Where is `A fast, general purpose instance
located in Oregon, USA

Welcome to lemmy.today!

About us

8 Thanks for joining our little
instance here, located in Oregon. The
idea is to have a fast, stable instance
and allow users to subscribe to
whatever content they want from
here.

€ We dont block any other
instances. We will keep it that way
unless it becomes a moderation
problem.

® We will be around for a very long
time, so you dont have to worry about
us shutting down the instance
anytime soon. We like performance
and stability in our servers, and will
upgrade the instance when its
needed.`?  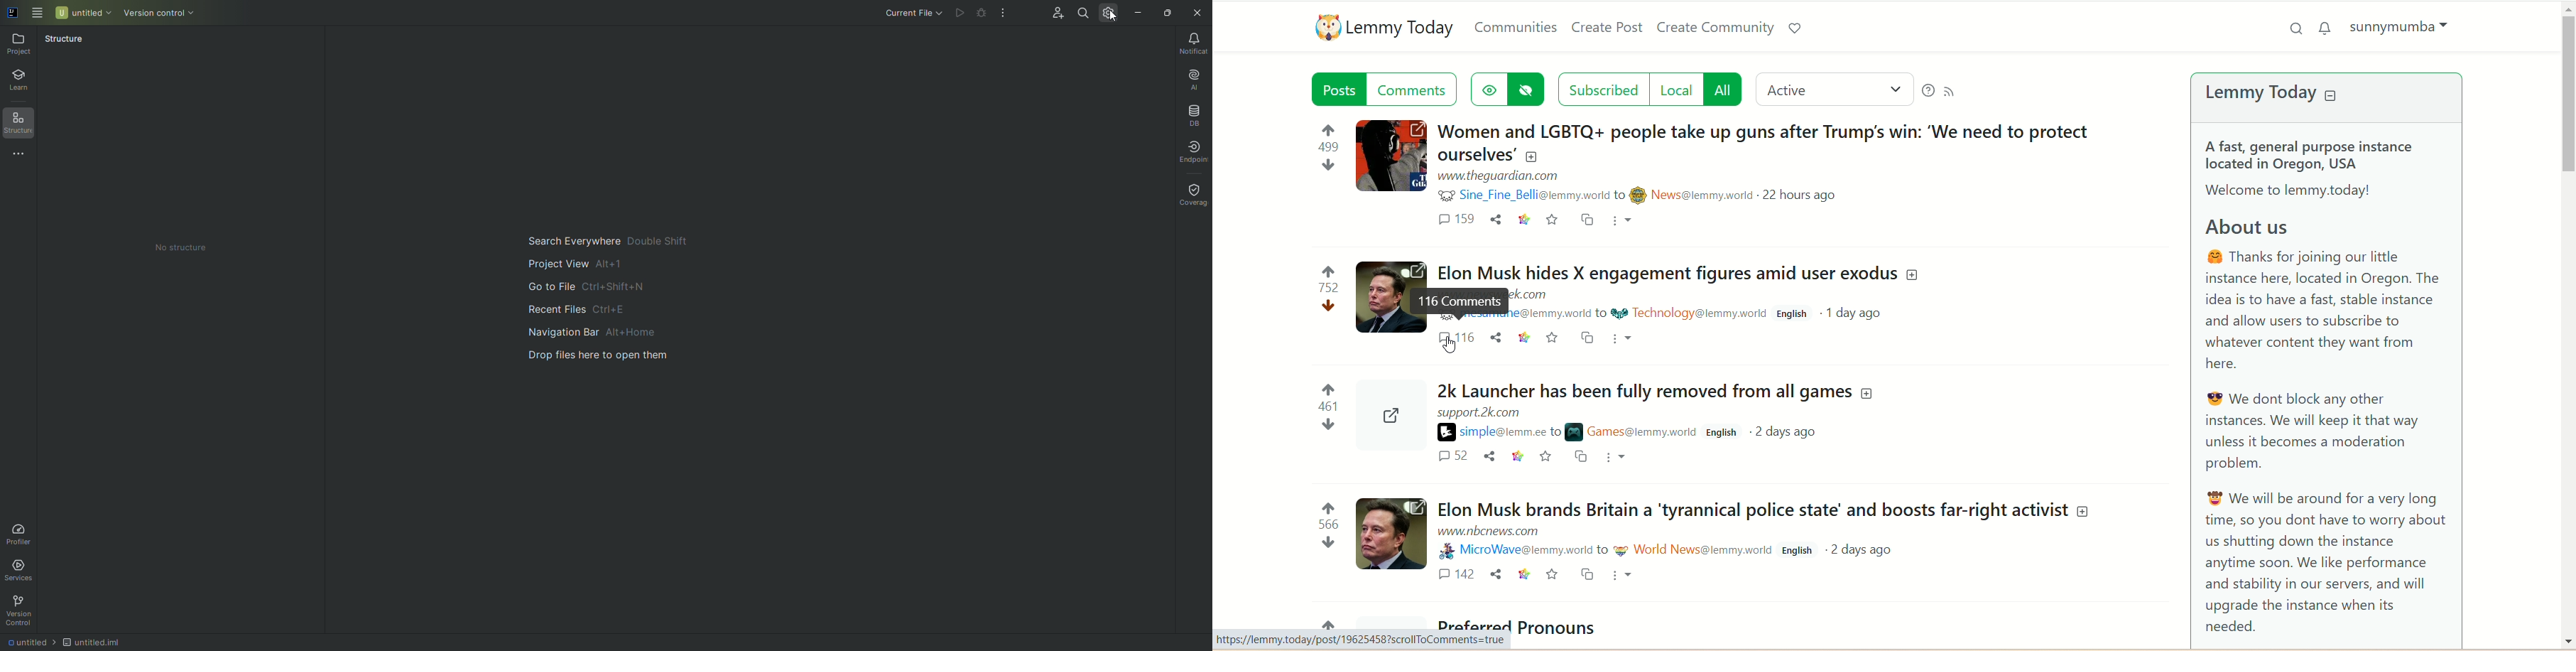 A fast, general purpose instance
located in Oregon, USA

Welcome to lemmy.today!

About us

8 Thanks for joining our little
instance here, located in Oregon. The
idea is to have a fast, stable instance
and allow users to subscribe to
whatever content they want from
here.

€ We dont block any other
instances. We will keep it that way
unless it becomes a moderation
problem.

® We will be around for a very long
time, so you dont have to worry about
us shutting down the instance
anytime soon. We like performance
and stability in our servers, and will
upgrade the instance when its
needed. is located at coordinates (2325, 383).